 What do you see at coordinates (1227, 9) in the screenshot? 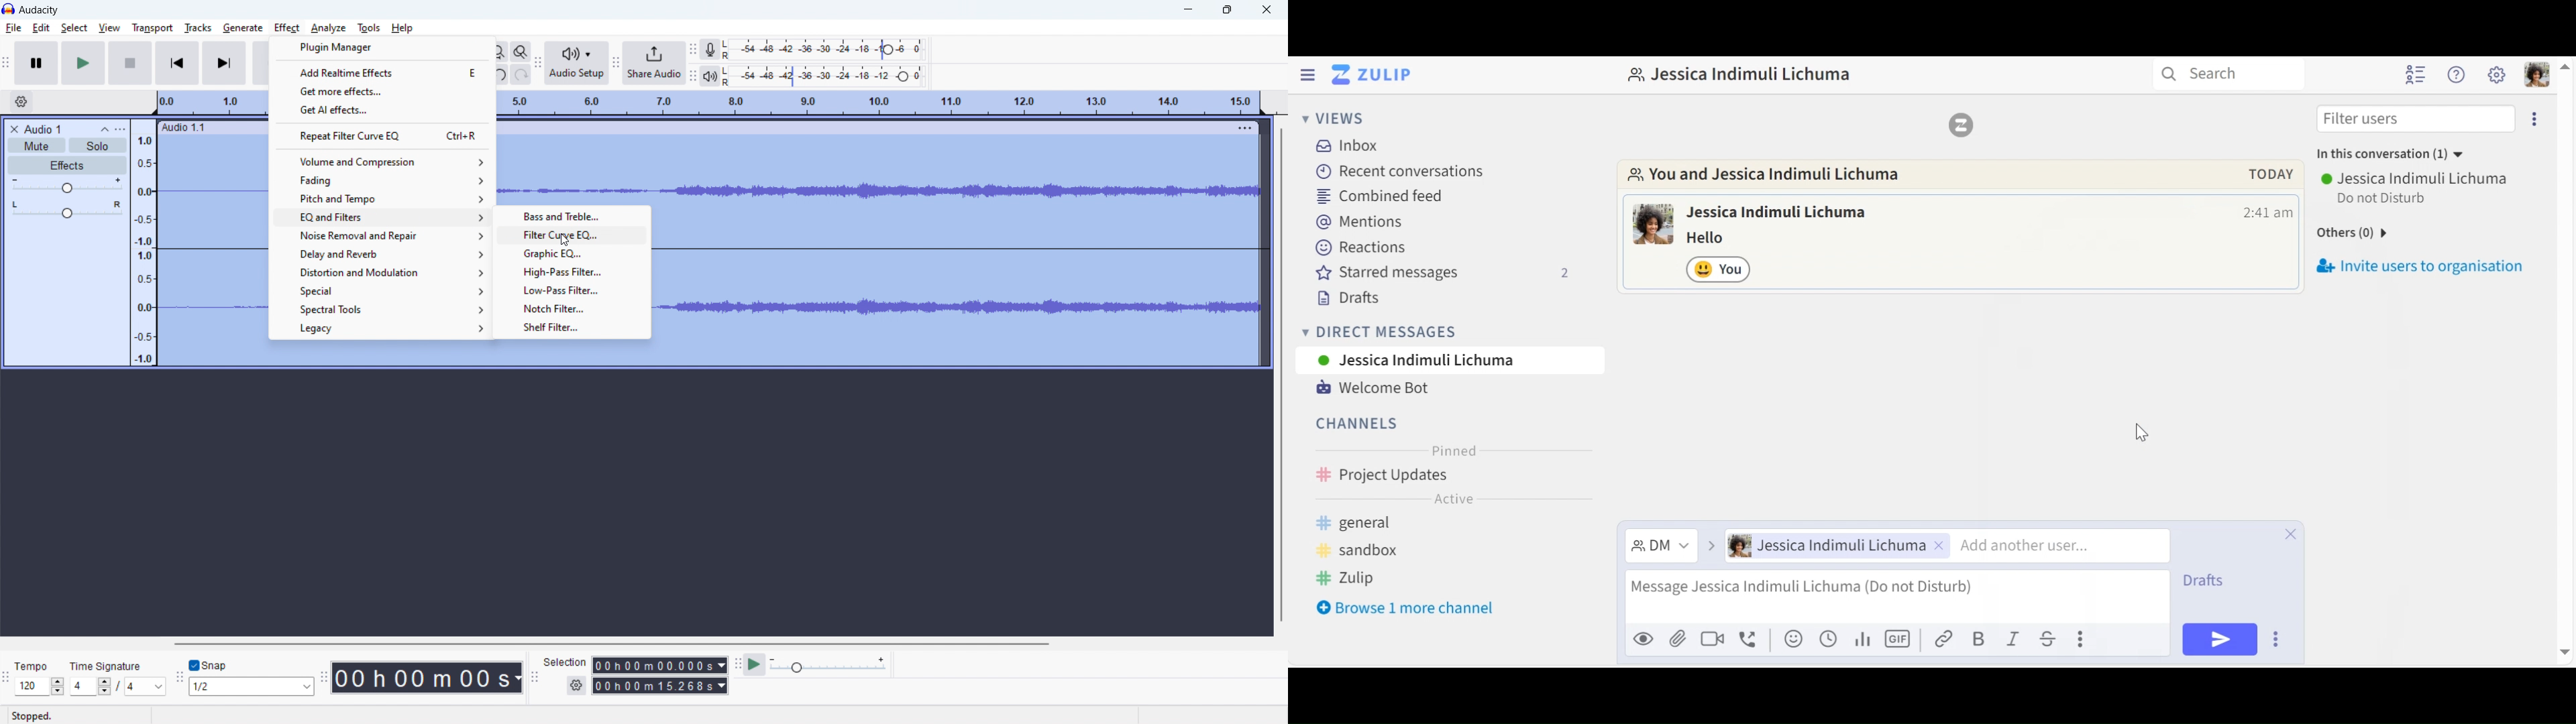
I see `maximize` at bounding box center [1227, 9].